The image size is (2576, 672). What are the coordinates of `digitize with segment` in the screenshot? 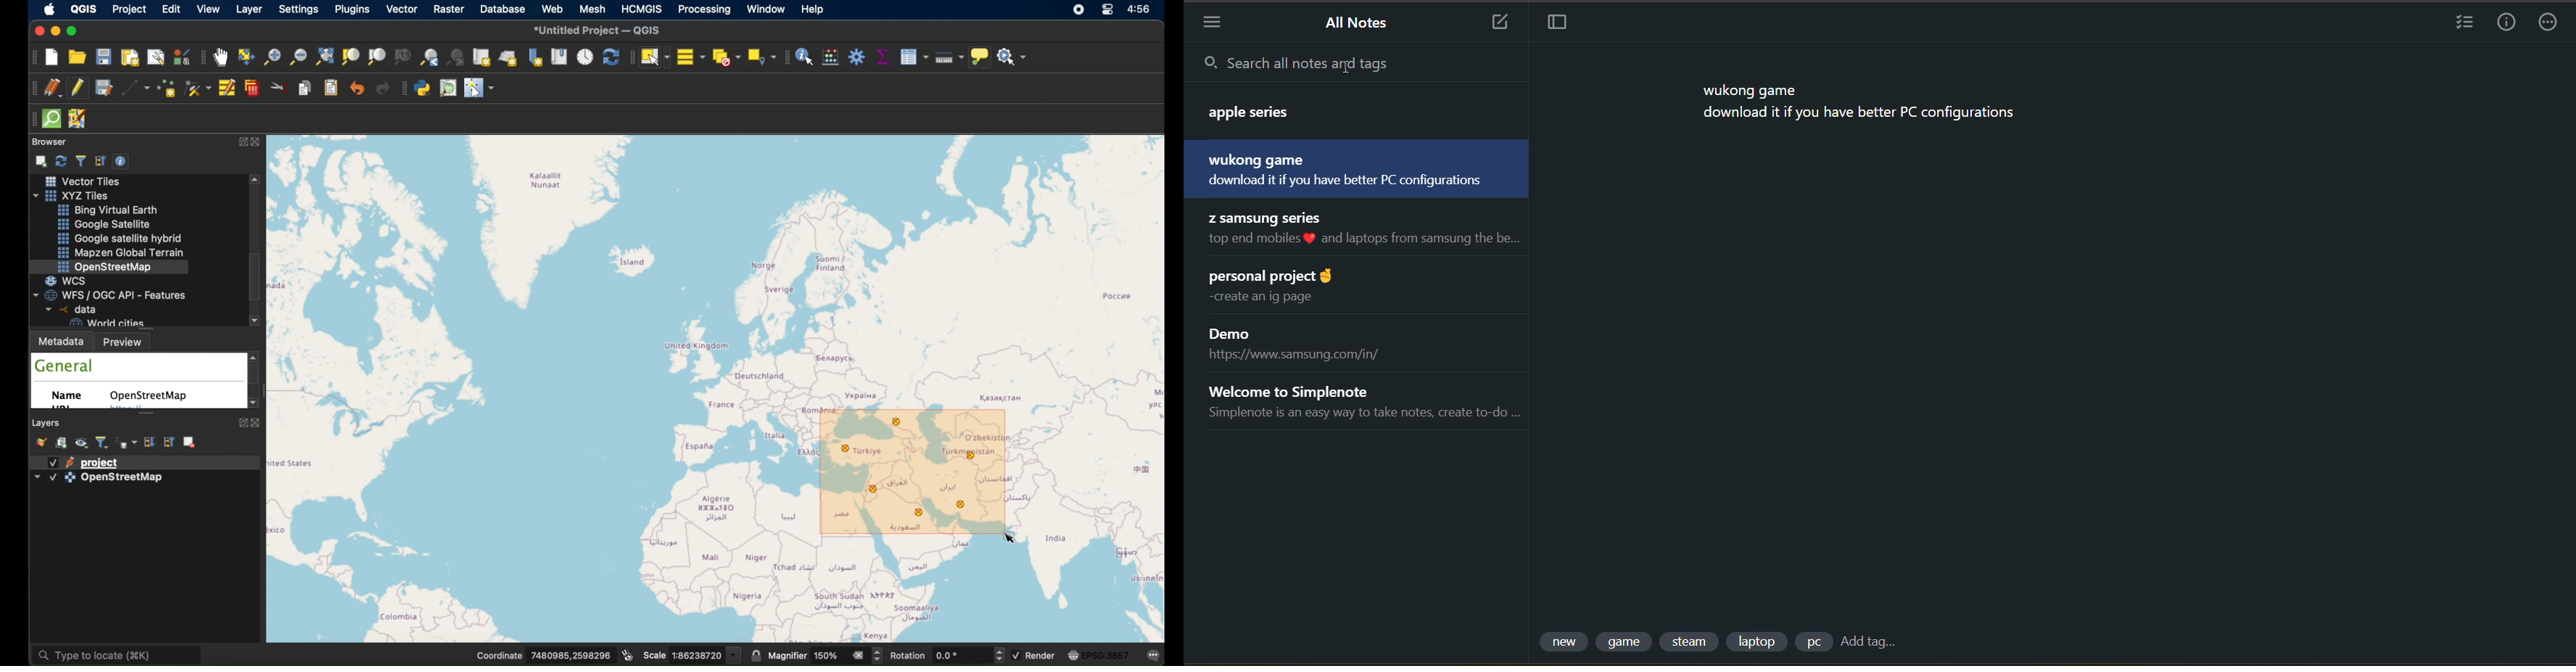 It's located at (137, 89).